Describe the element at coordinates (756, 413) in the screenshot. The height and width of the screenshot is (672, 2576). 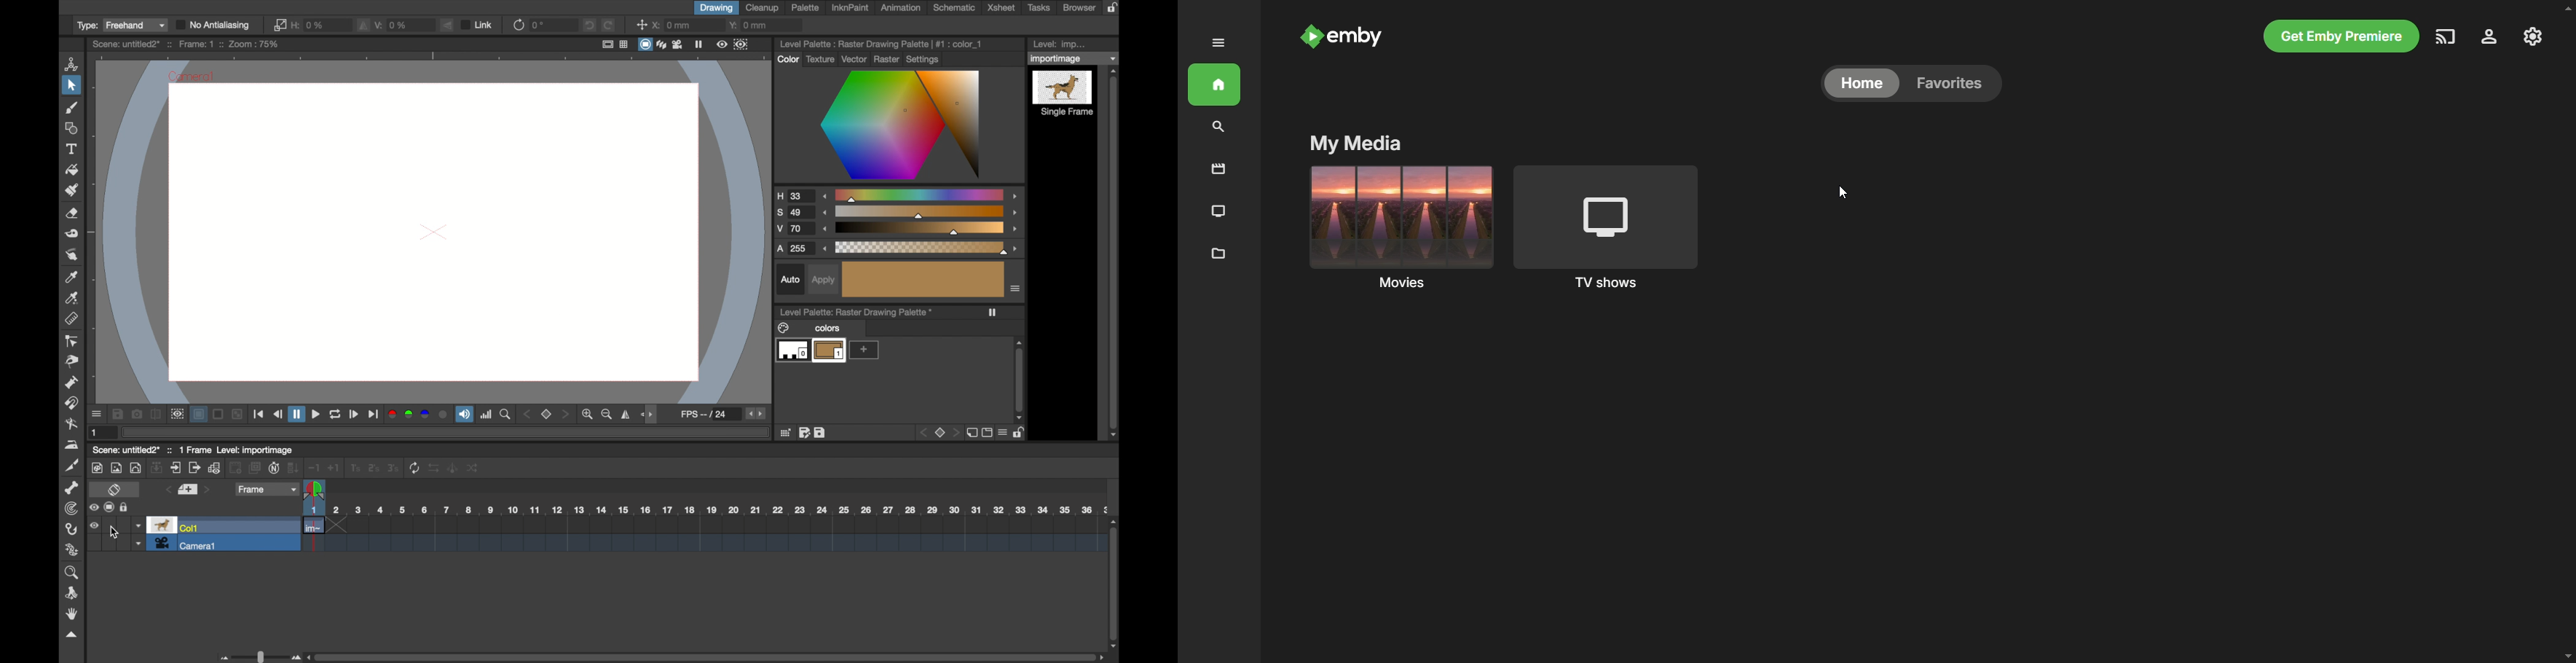
I see `stepper buttons` at that location.